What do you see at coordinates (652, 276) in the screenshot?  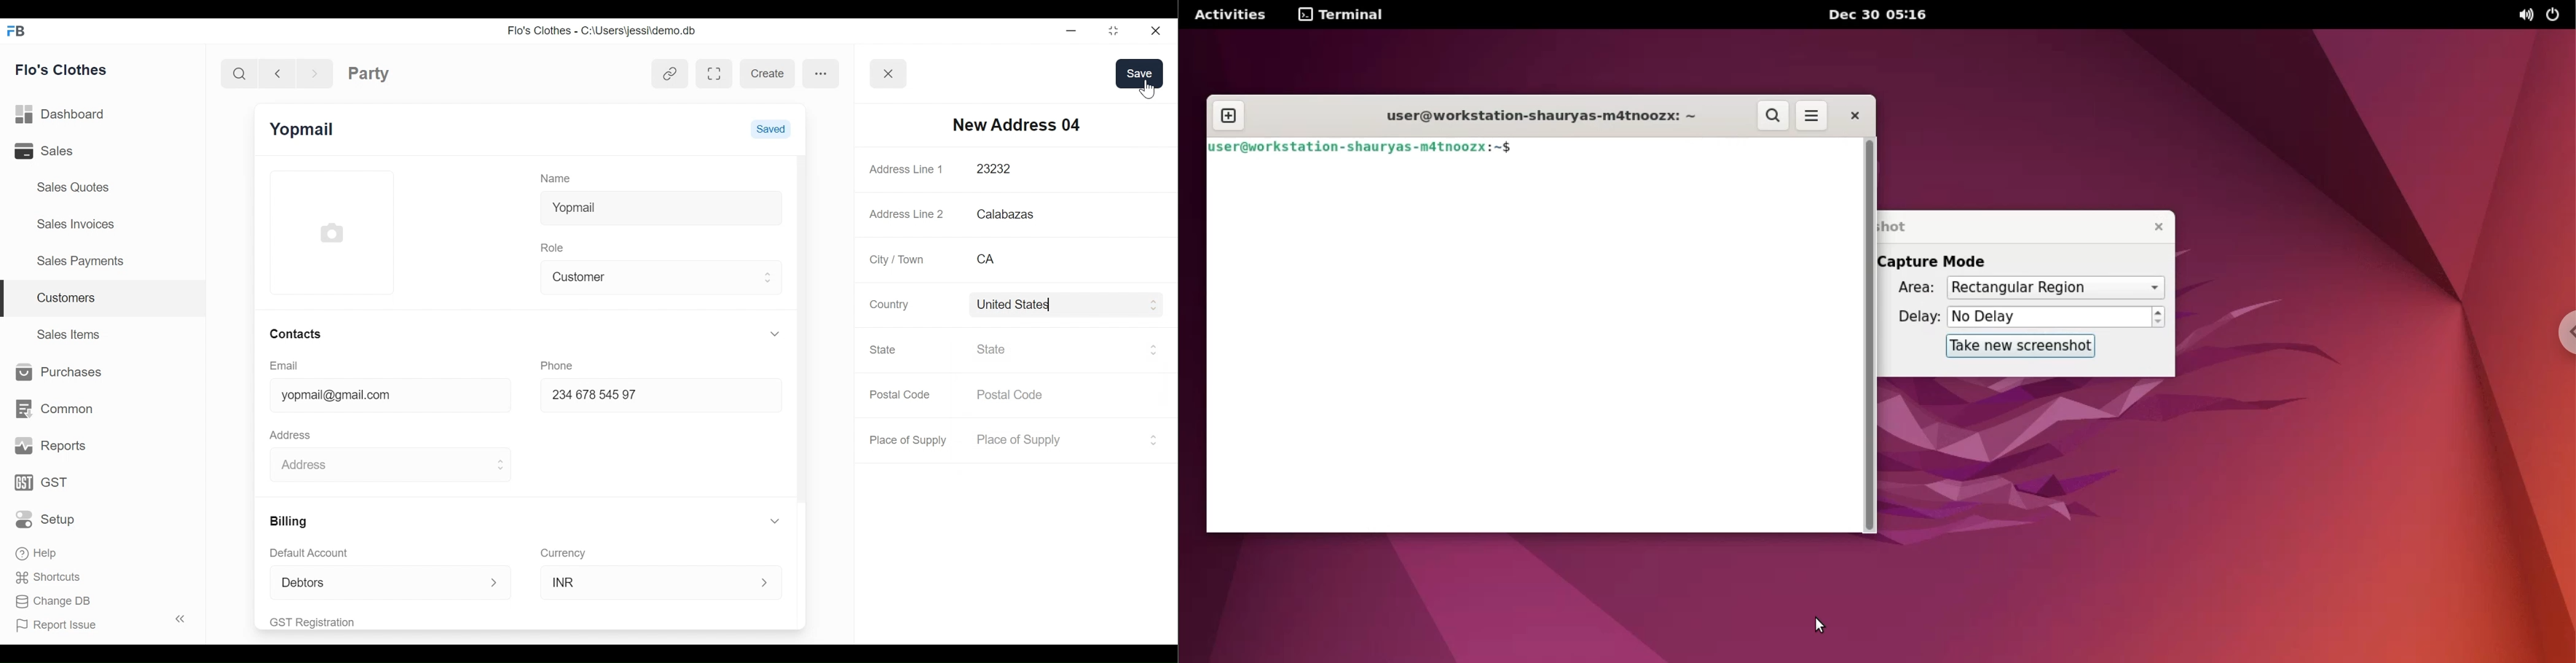 I see `Customer` at bounding box center [652, 276].